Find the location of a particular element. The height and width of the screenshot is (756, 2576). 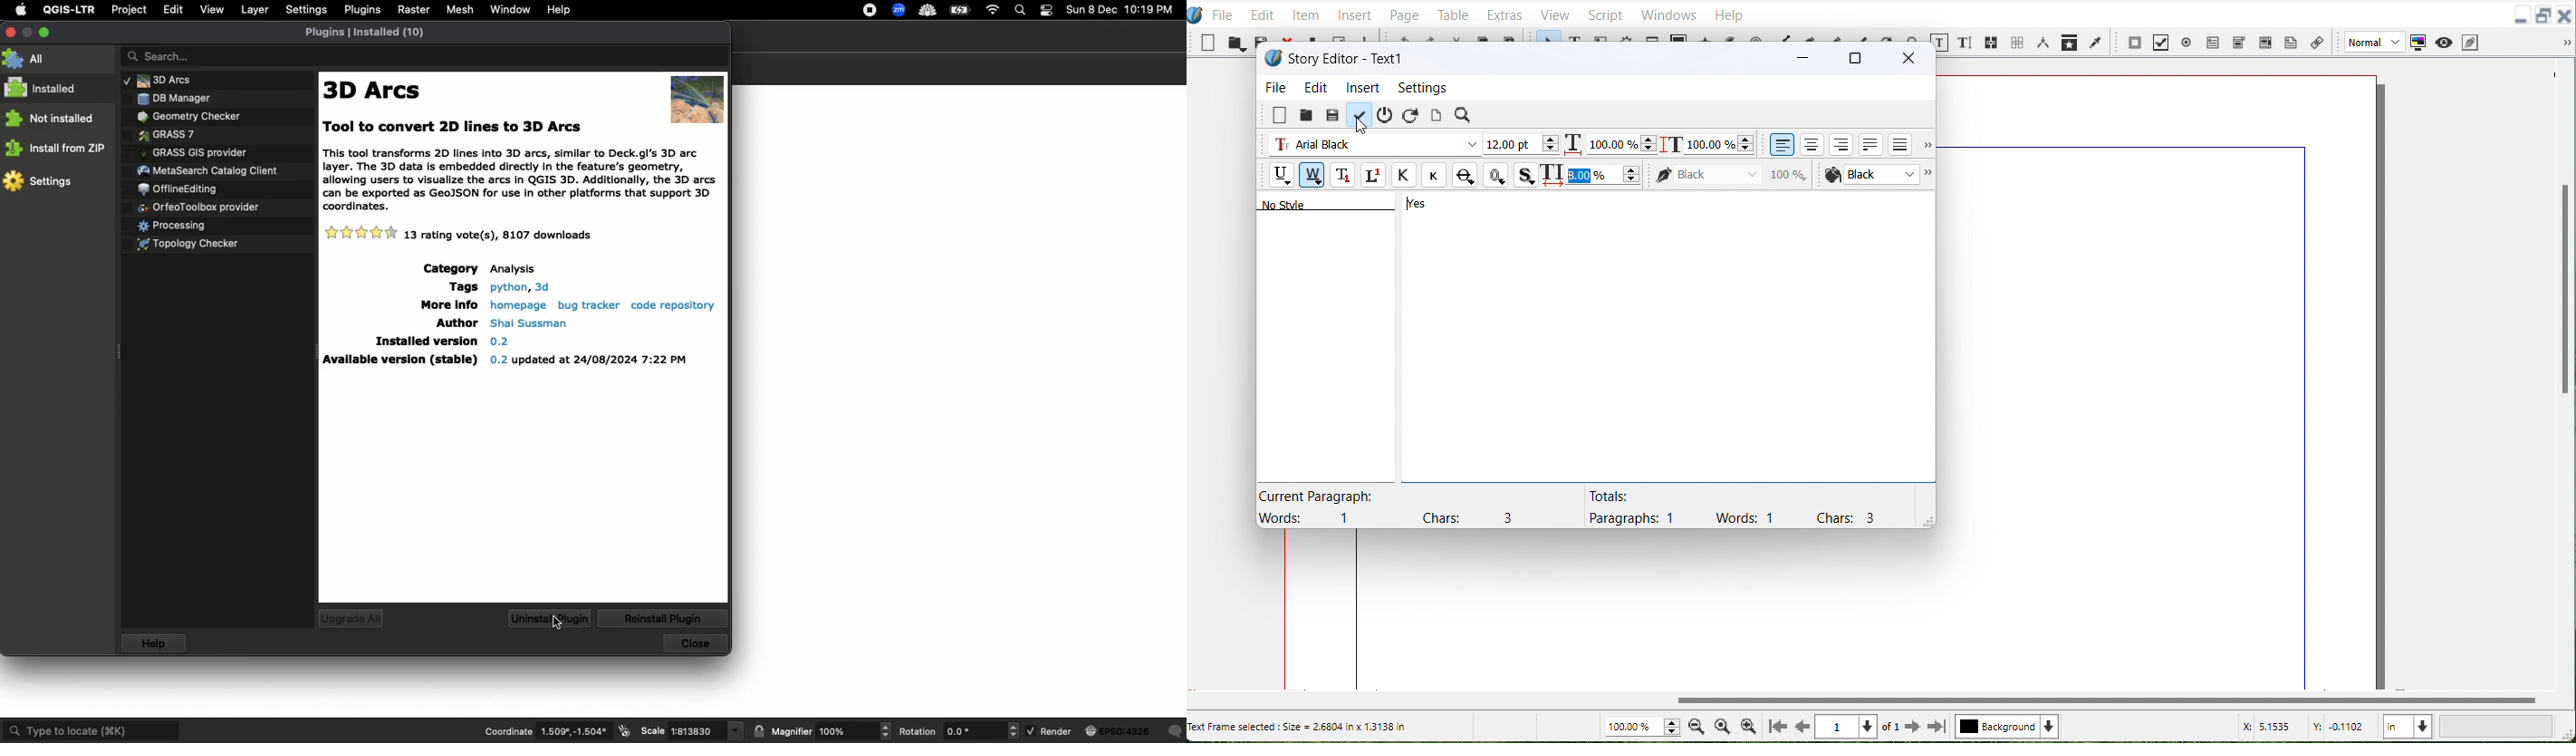

Save from file is located at coordinates (1331, 116).